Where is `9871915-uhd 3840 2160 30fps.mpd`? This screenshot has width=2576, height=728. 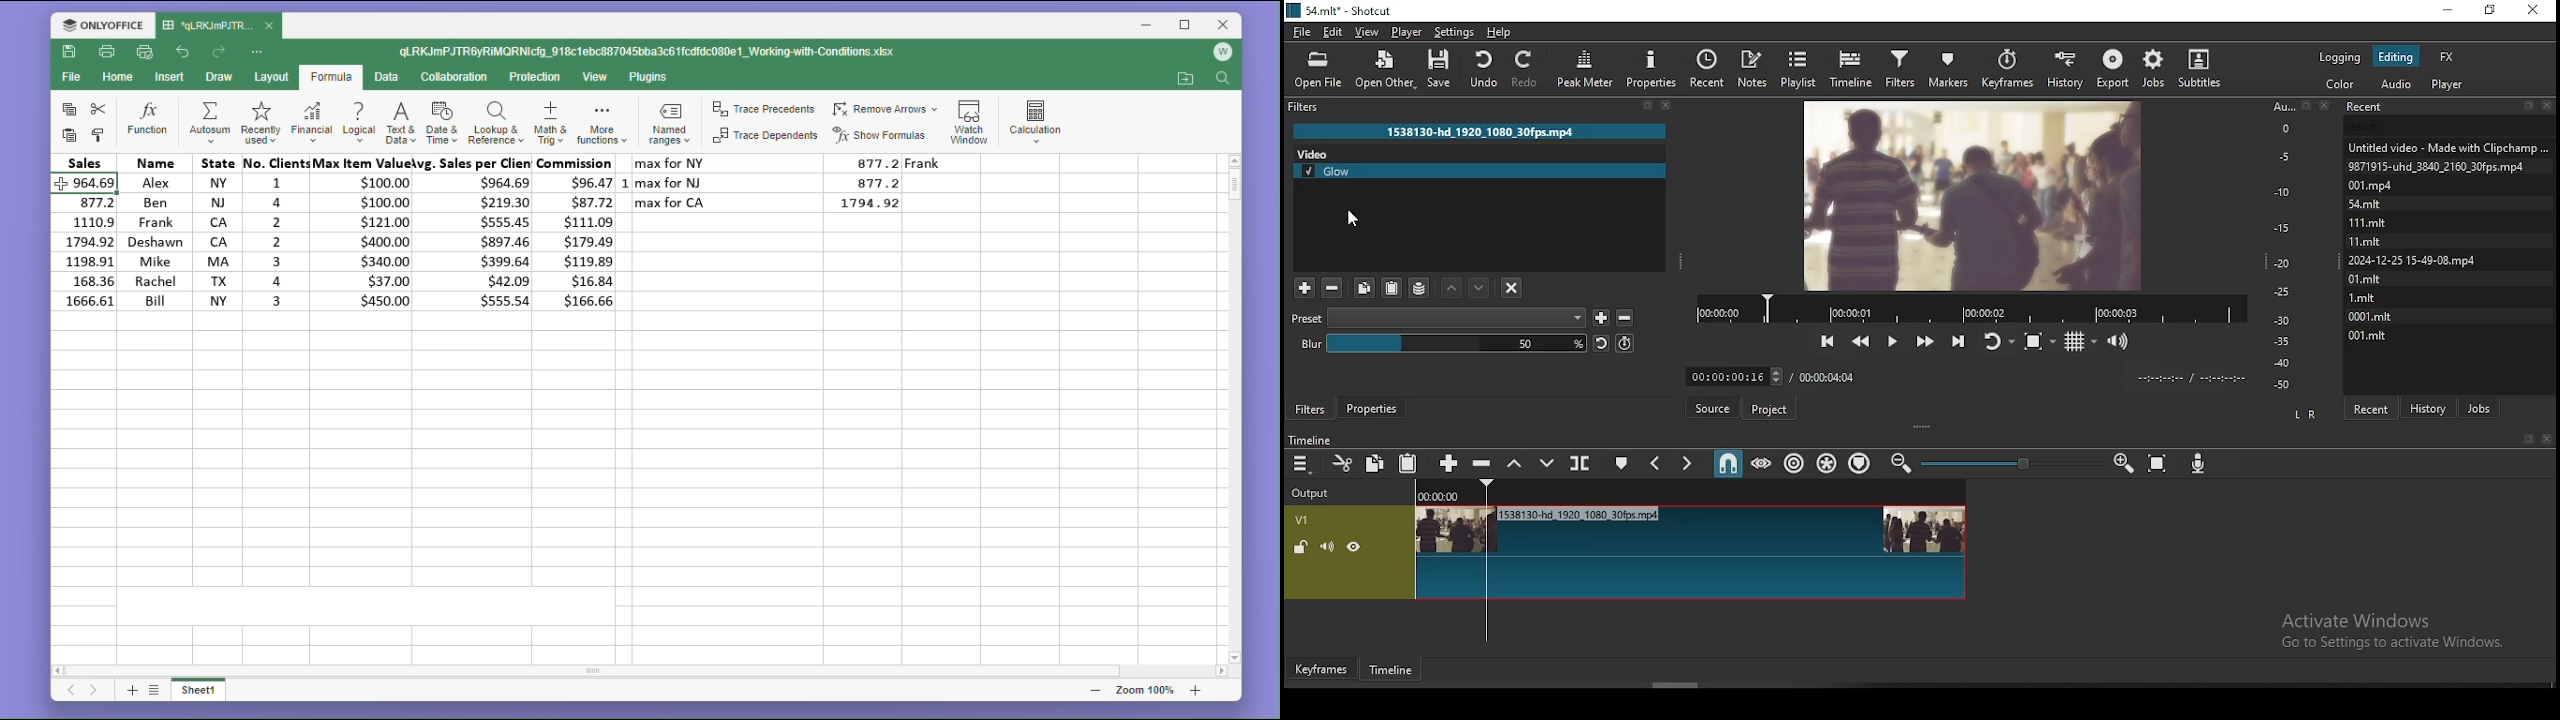
9871915-uhd 3840 2160 30fps.mpd is located at coordinates (2440, 166).